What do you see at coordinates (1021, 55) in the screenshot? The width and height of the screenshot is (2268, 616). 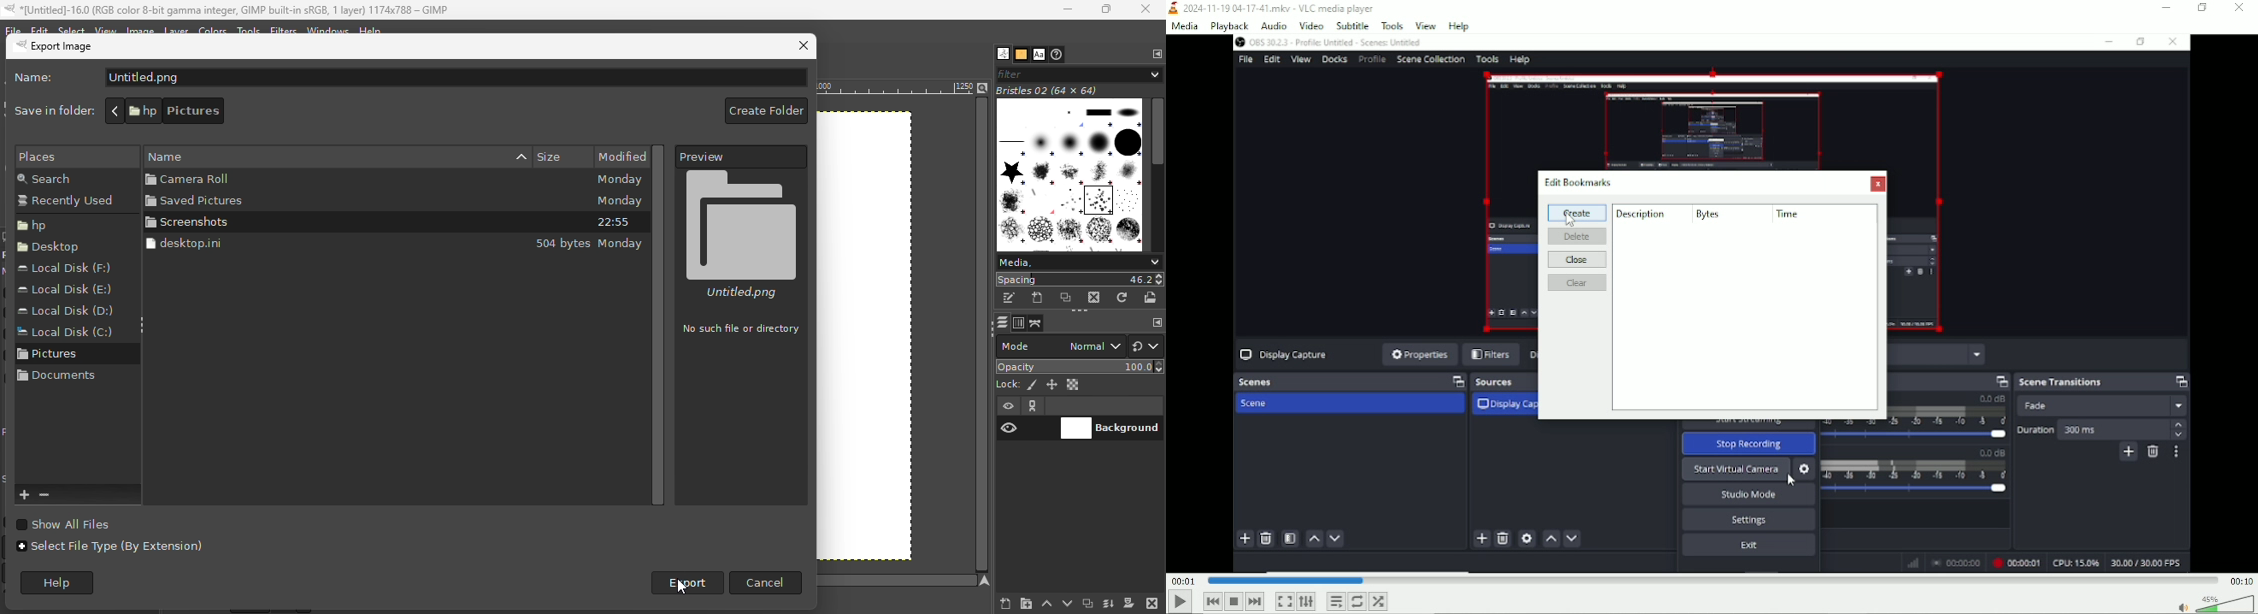 I see `Patterns` at bounding box center [1021, 55].